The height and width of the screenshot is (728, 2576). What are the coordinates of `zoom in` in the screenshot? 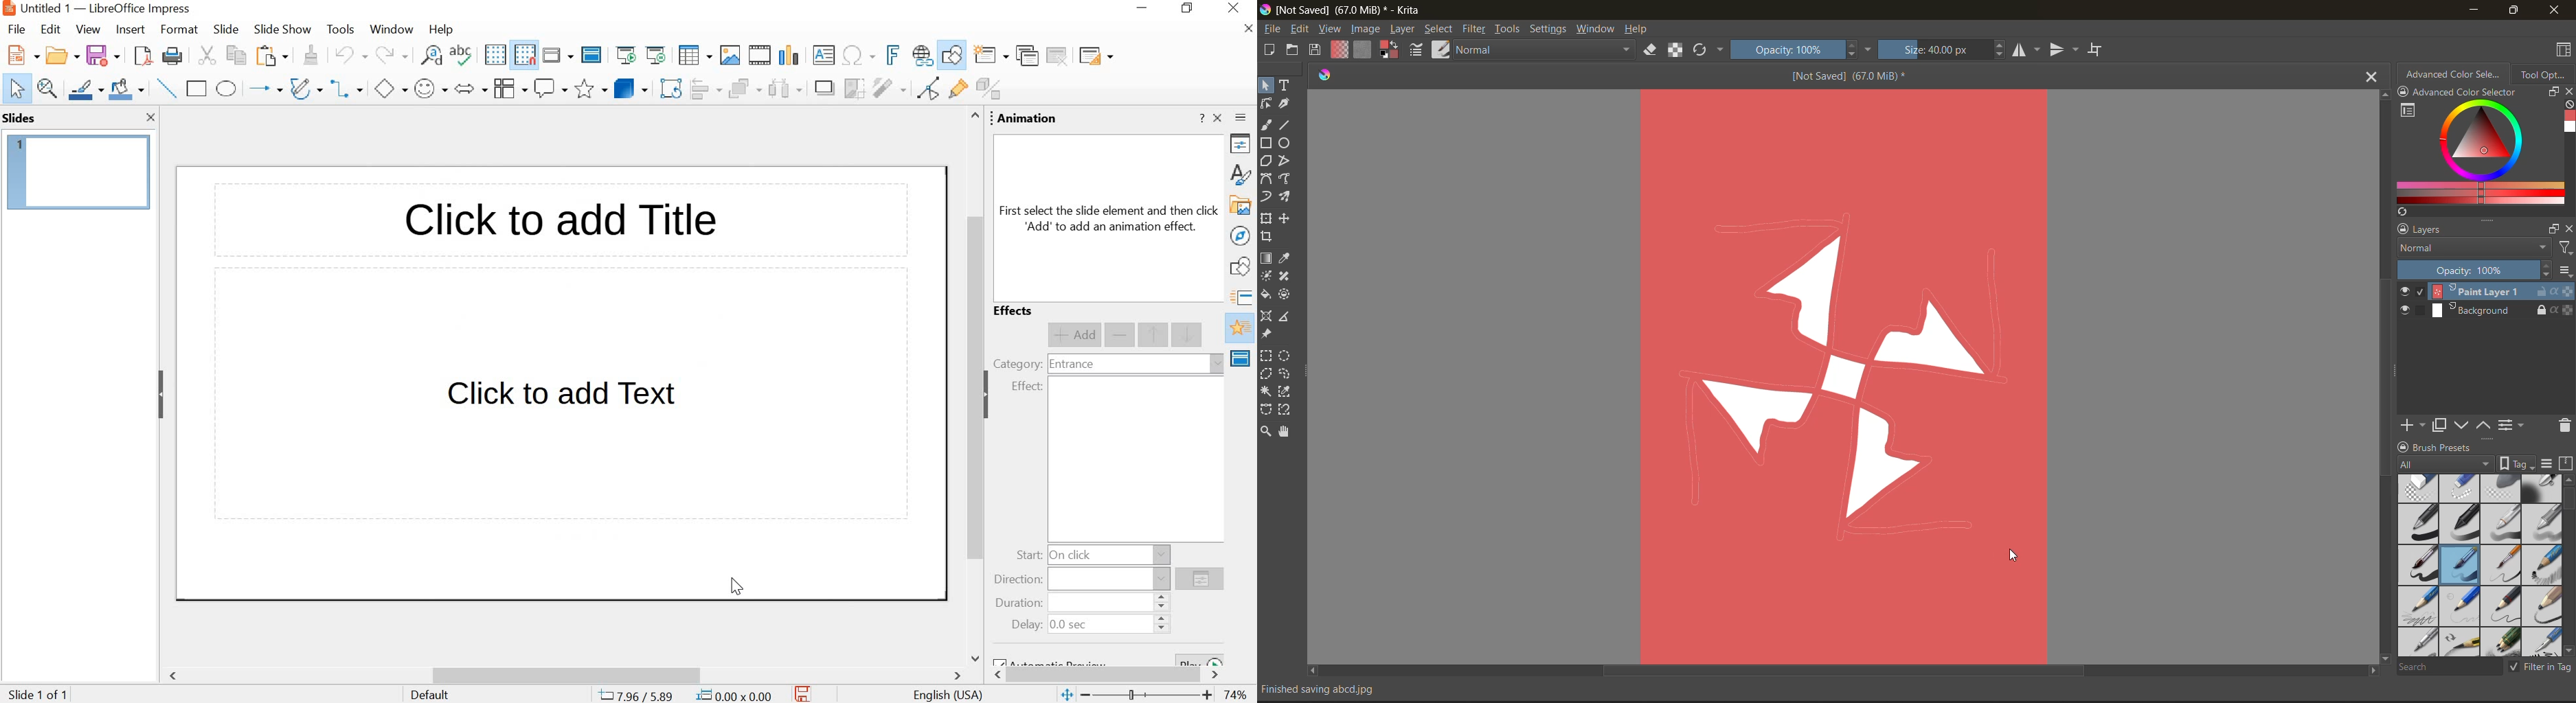 It's located at (1208, 696).